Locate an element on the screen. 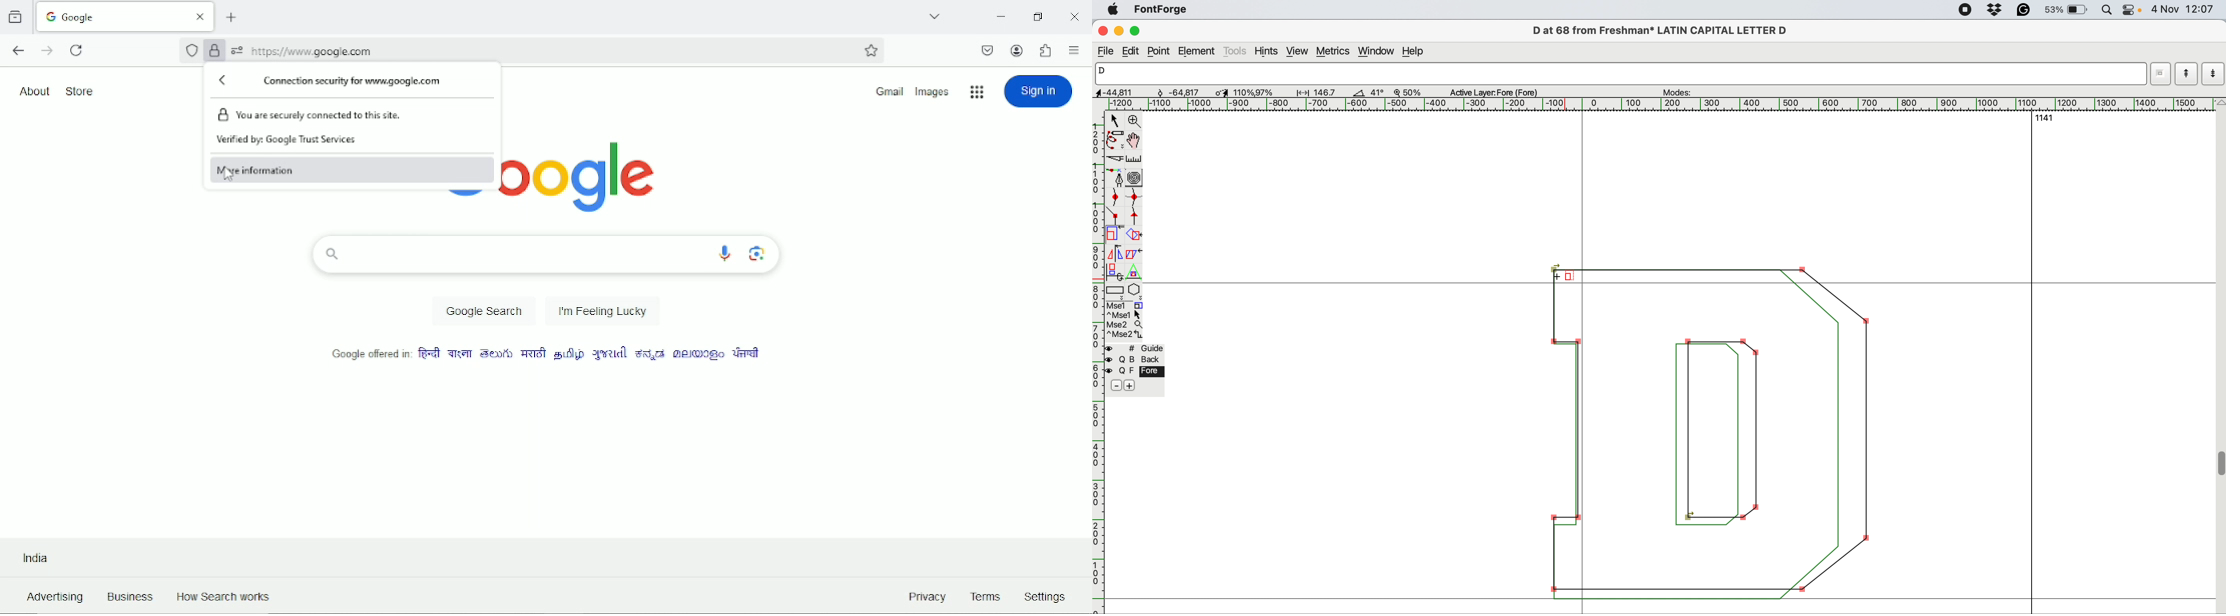  magnify is located at coordinates (1134, 121).